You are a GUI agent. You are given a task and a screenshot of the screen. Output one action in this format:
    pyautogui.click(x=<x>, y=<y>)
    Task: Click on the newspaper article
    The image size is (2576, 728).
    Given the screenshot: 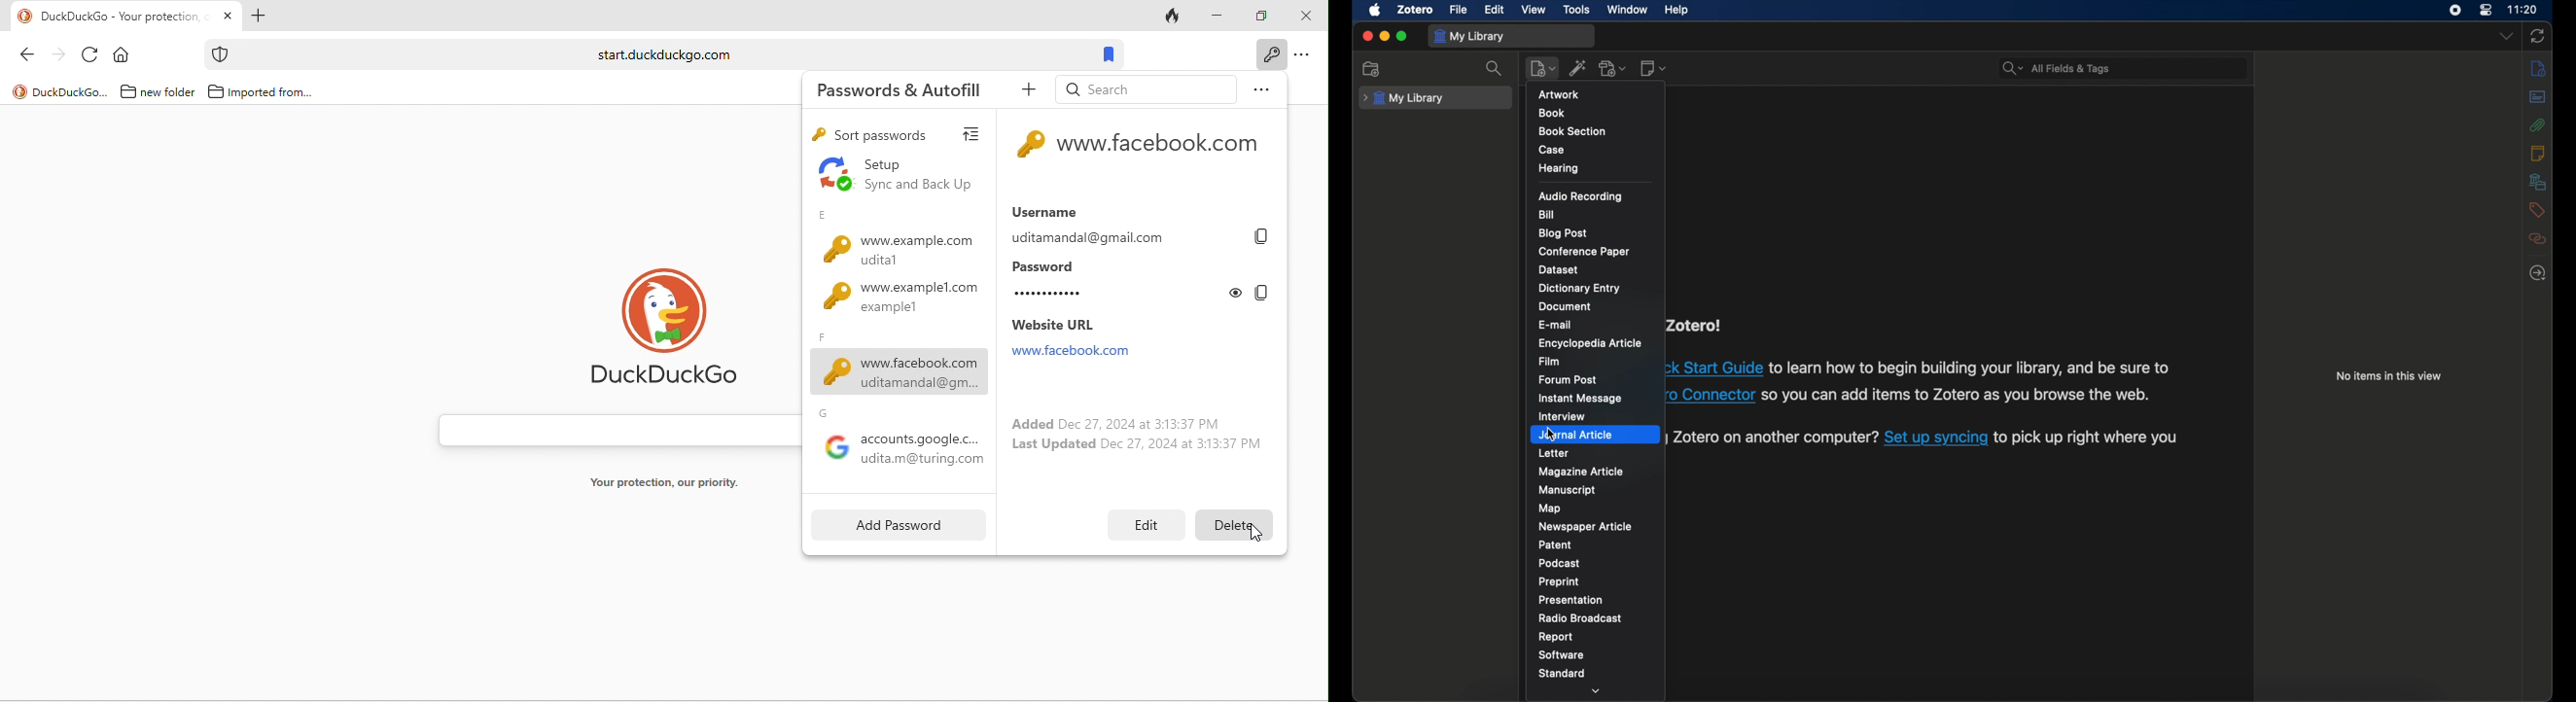 What is the action you would take?
    pyautogui.click(x=1586, y=526)
    